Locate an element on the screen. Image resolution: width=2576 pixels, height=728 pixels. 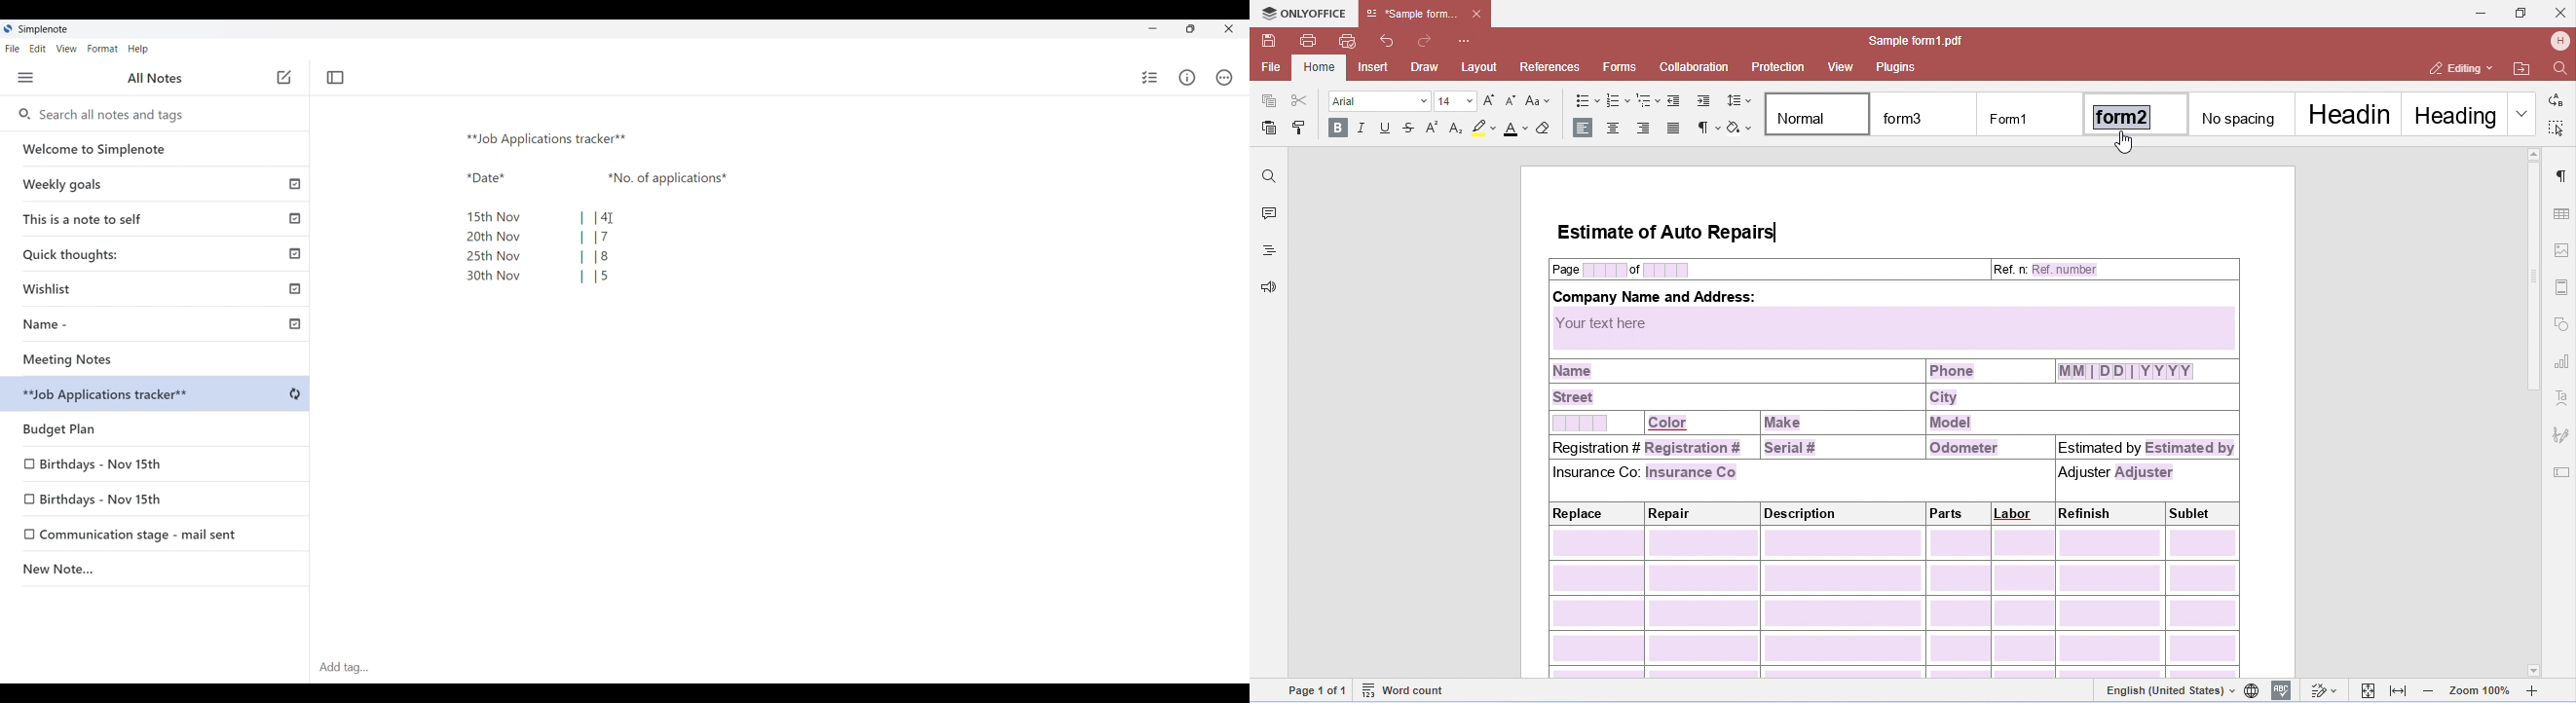
Meeting Notes is located at coordinates (160, 359).